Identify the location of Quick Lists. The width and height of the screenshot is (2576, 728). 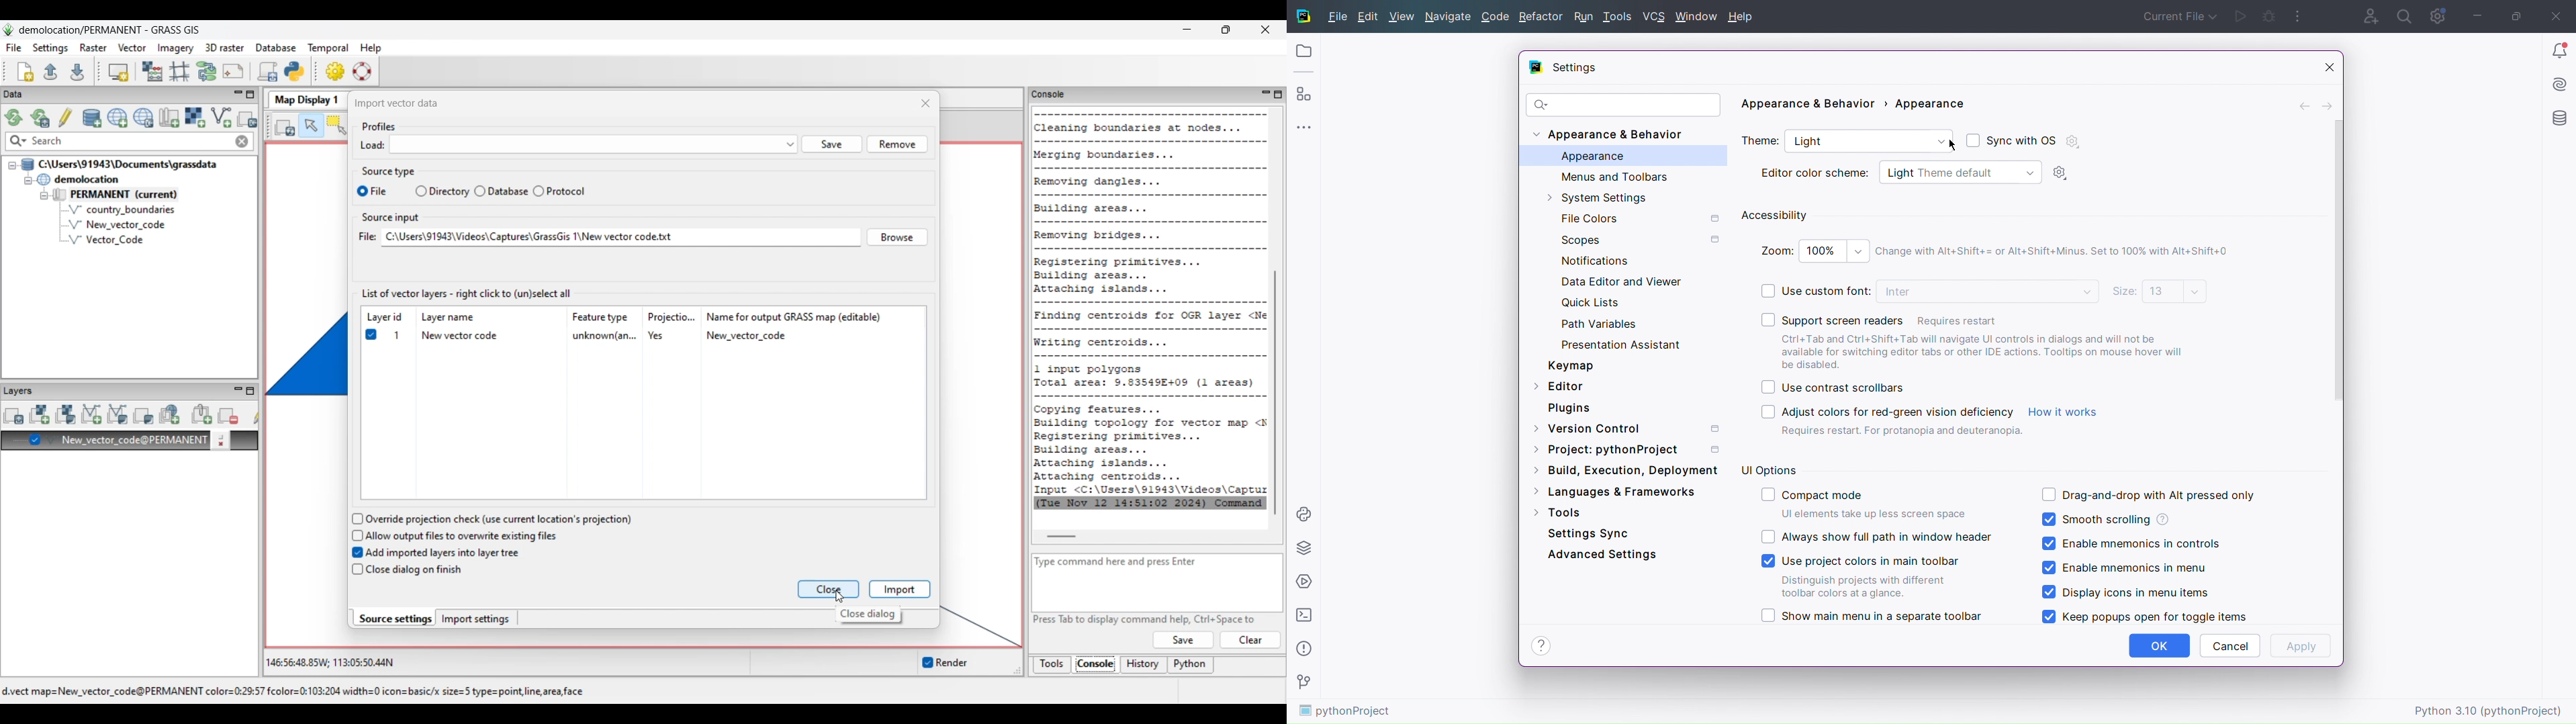
(1600, 304).